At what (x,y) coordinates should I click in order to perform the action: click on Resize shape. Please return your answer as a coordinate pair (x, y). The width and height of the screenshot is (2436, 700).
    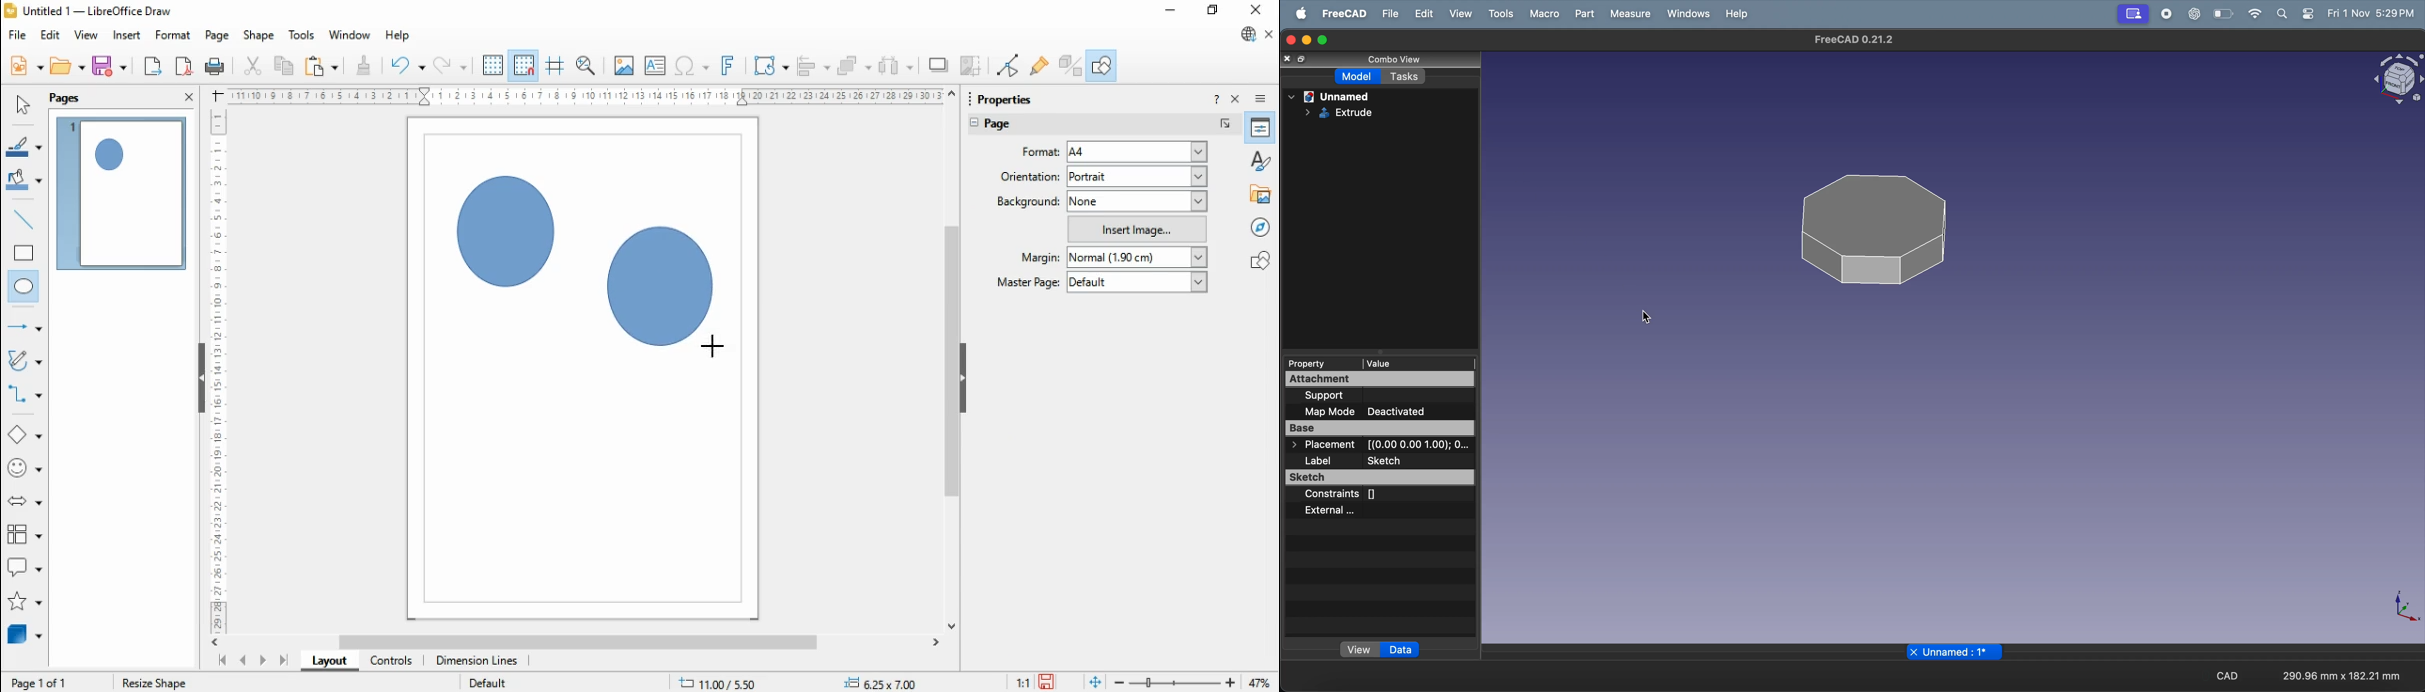
    Looking at the image, I should click on (154, 680).